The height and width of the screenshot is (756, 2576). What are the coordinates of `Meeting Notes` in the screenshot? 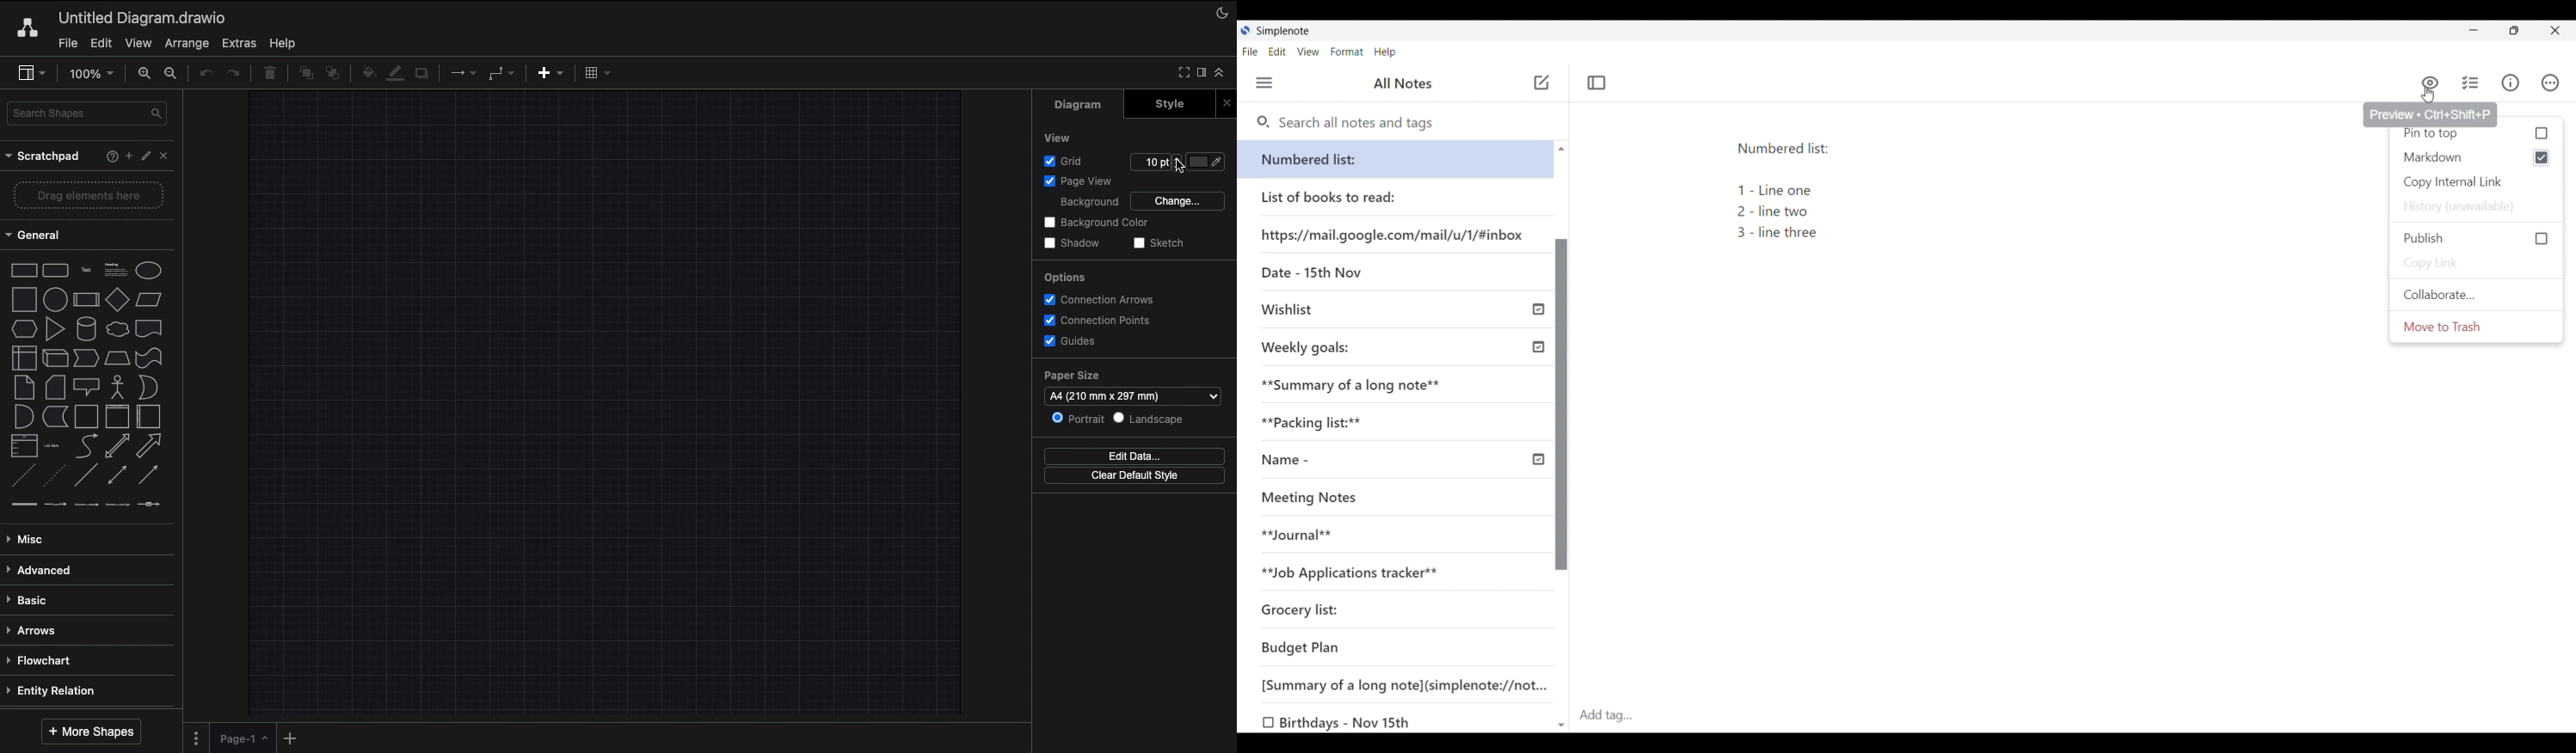 It's located at (1326, 501).